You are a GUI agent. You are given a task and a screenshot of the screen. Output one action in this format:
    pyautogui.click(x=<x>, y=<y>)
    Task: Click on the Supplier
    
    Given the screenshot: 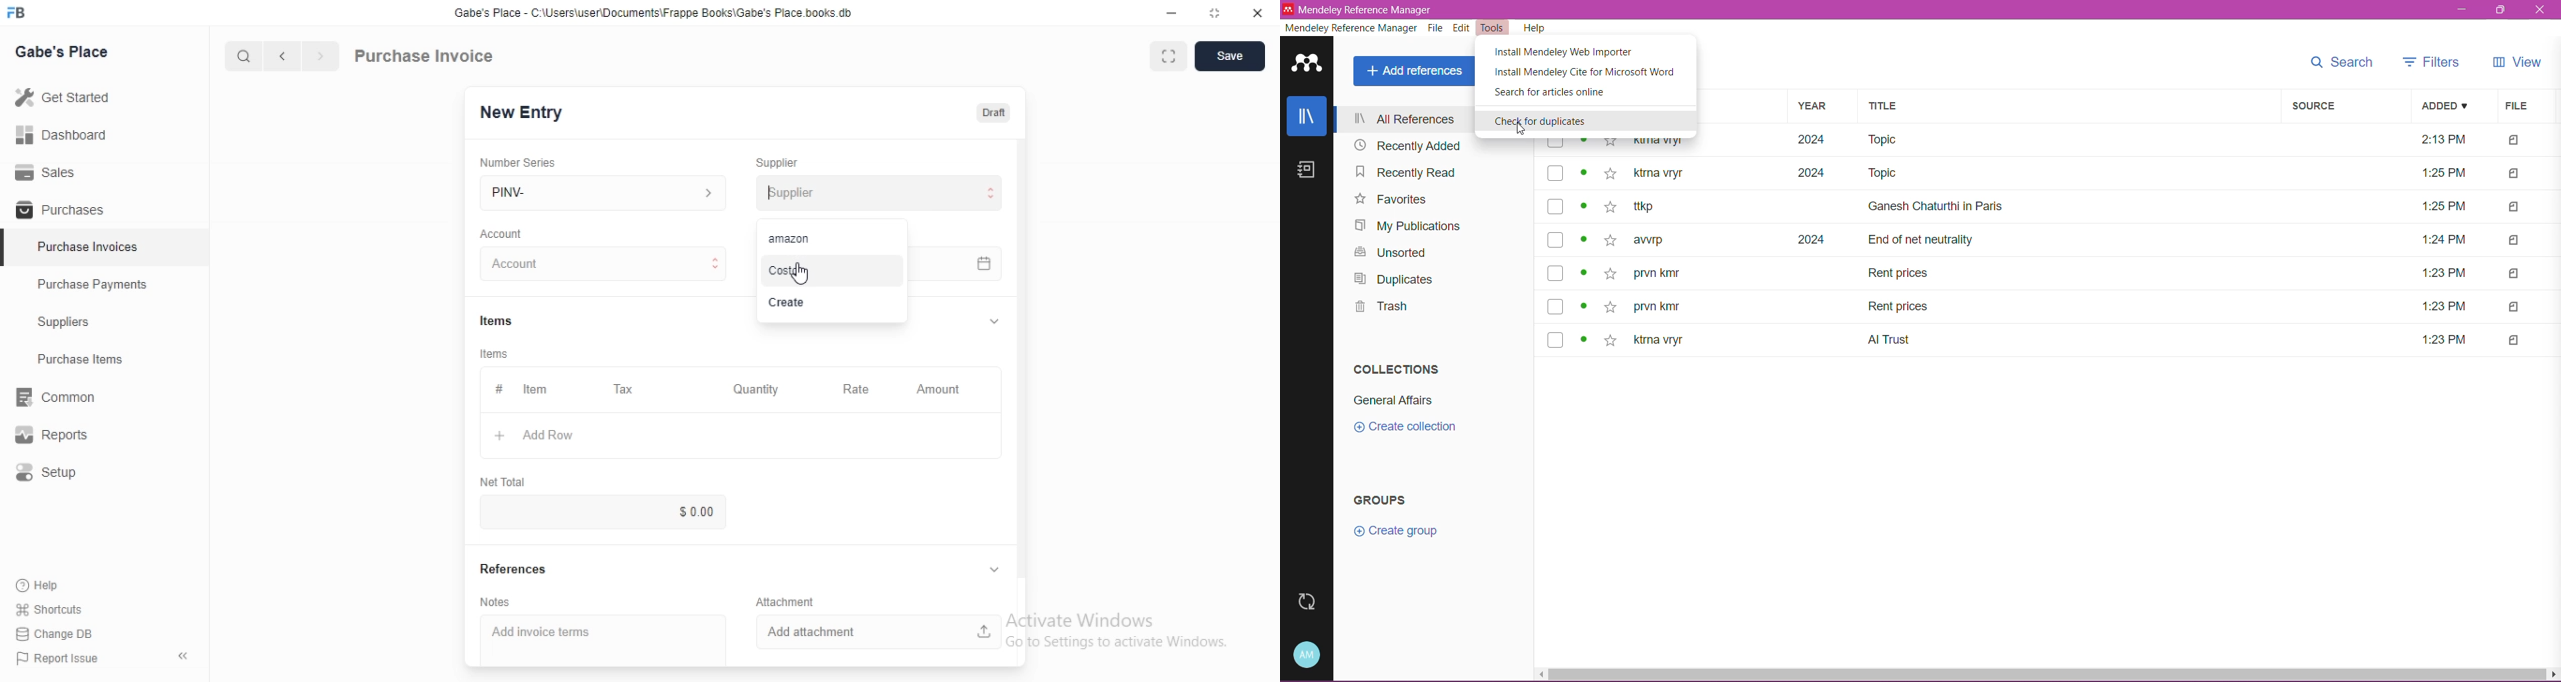 What is the action you would take?
    pyautogui.click(x=888, y=193)
    